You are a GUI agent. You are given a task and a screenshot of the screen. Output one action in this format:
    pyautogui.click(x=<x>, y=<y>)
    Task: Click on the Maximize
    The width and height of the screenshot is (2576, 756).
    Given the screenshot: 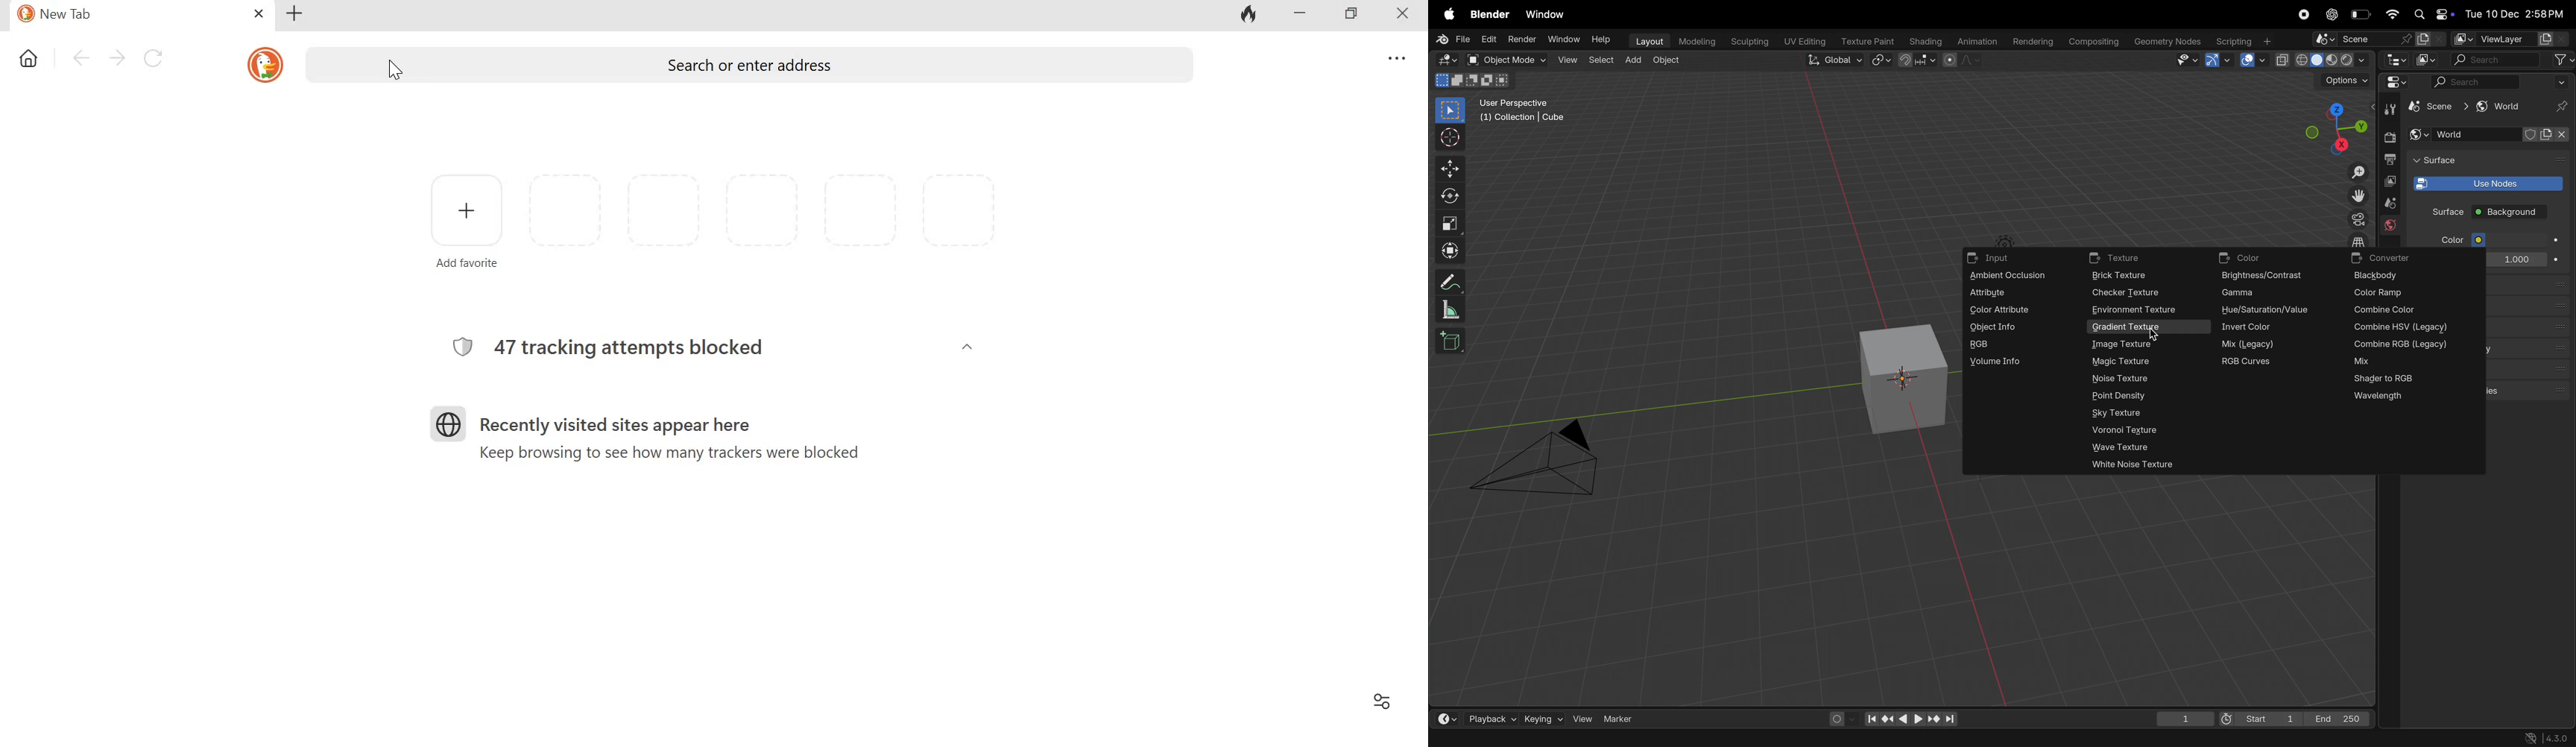 What is the action you would take?
    pyautogui.click(x=1353, y=13)
    